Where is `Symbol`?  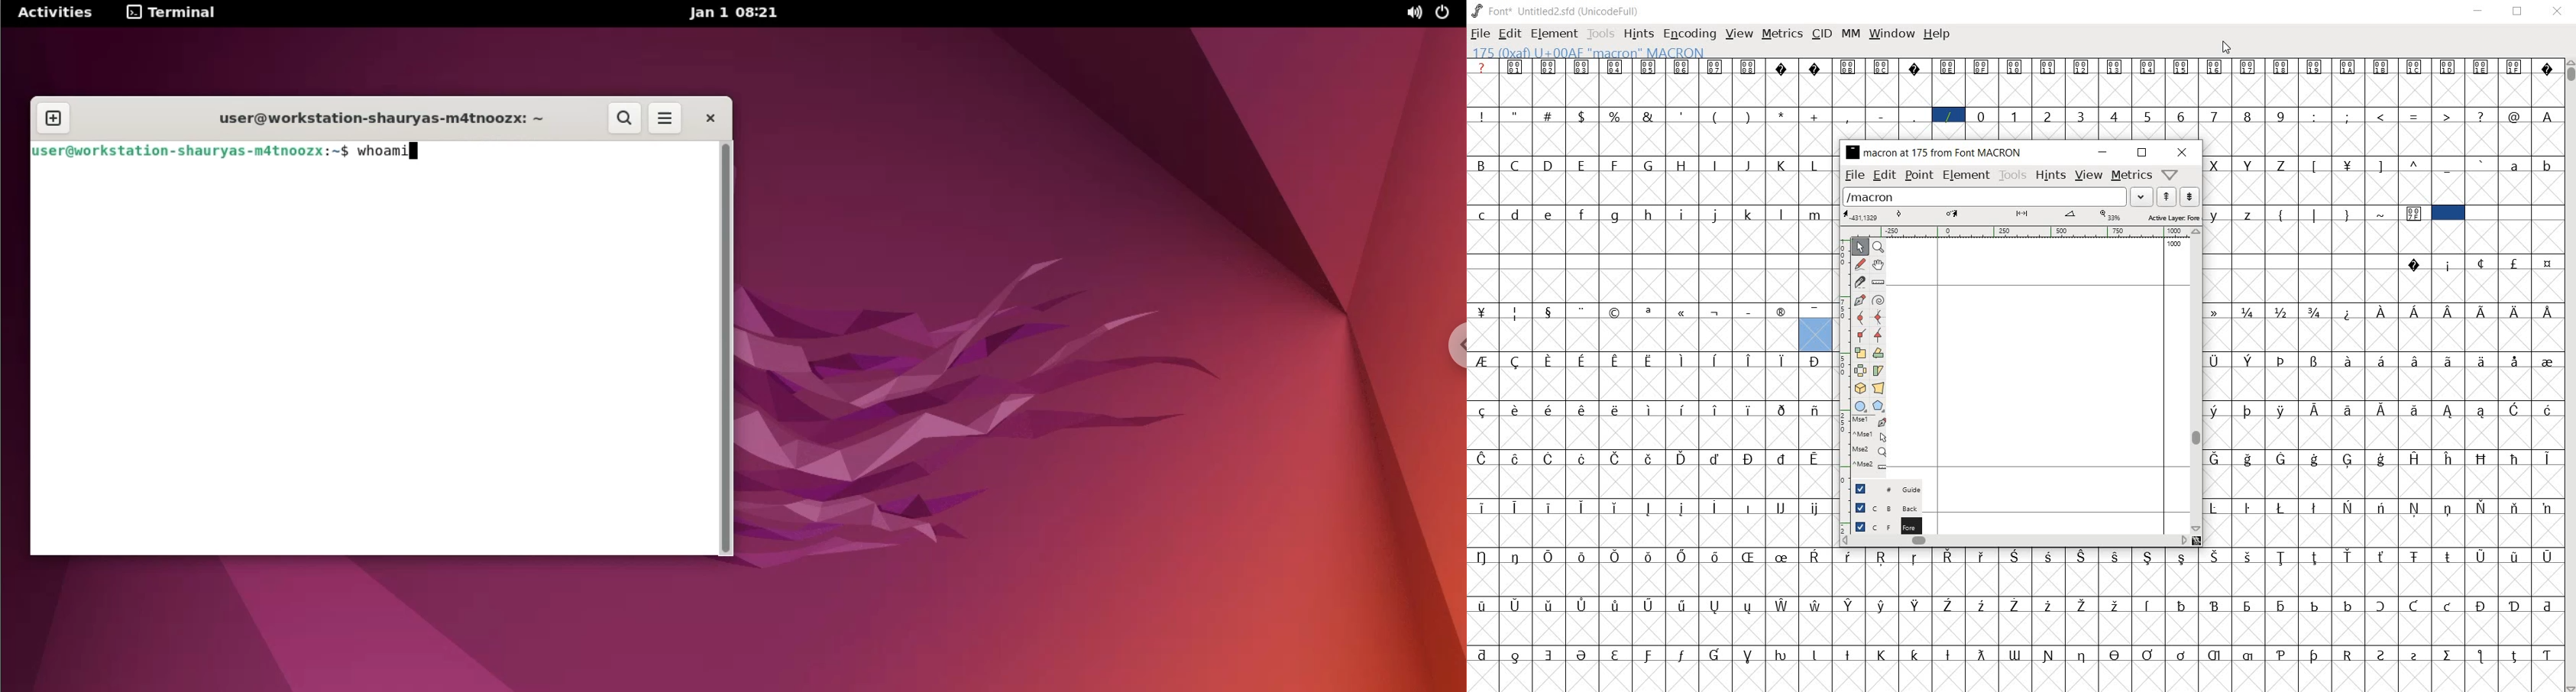 Symbol is located at coordinates (1584, 458).